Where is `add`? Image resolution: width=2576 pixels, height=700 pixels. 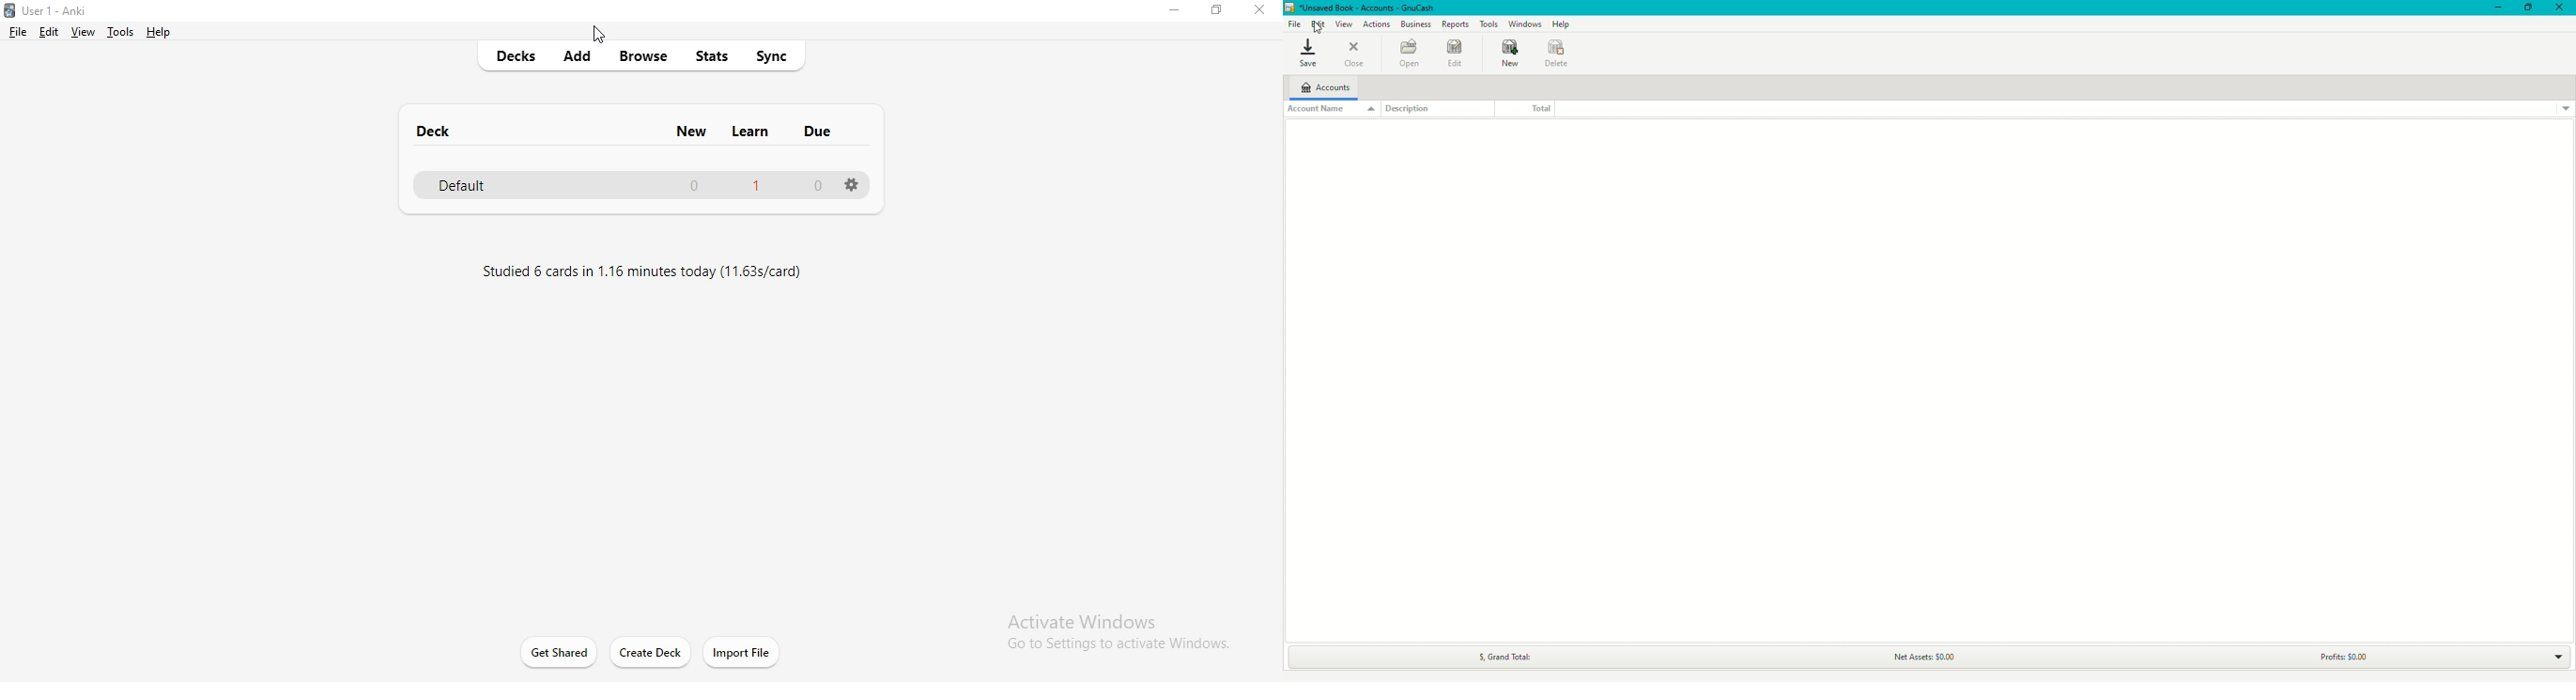
add is located at coordinates (582, 55).